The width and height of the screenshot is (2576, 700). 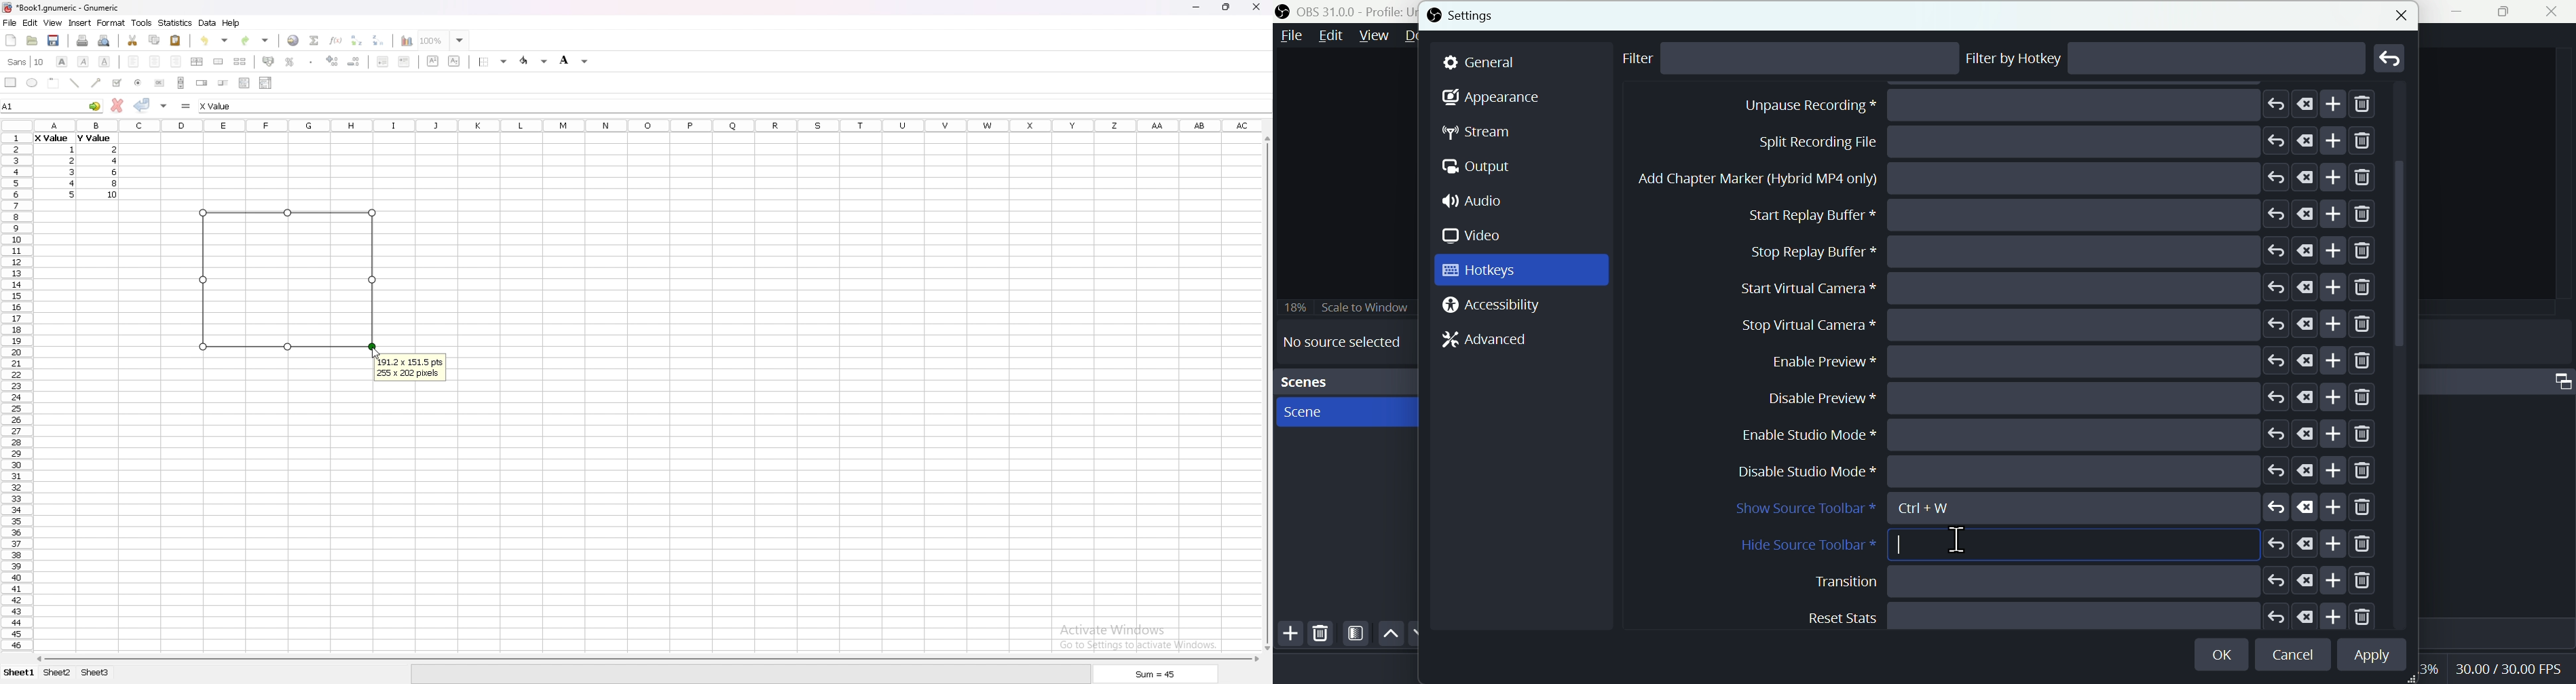 I want to click on Advanced, so click(x=1479, y=343).